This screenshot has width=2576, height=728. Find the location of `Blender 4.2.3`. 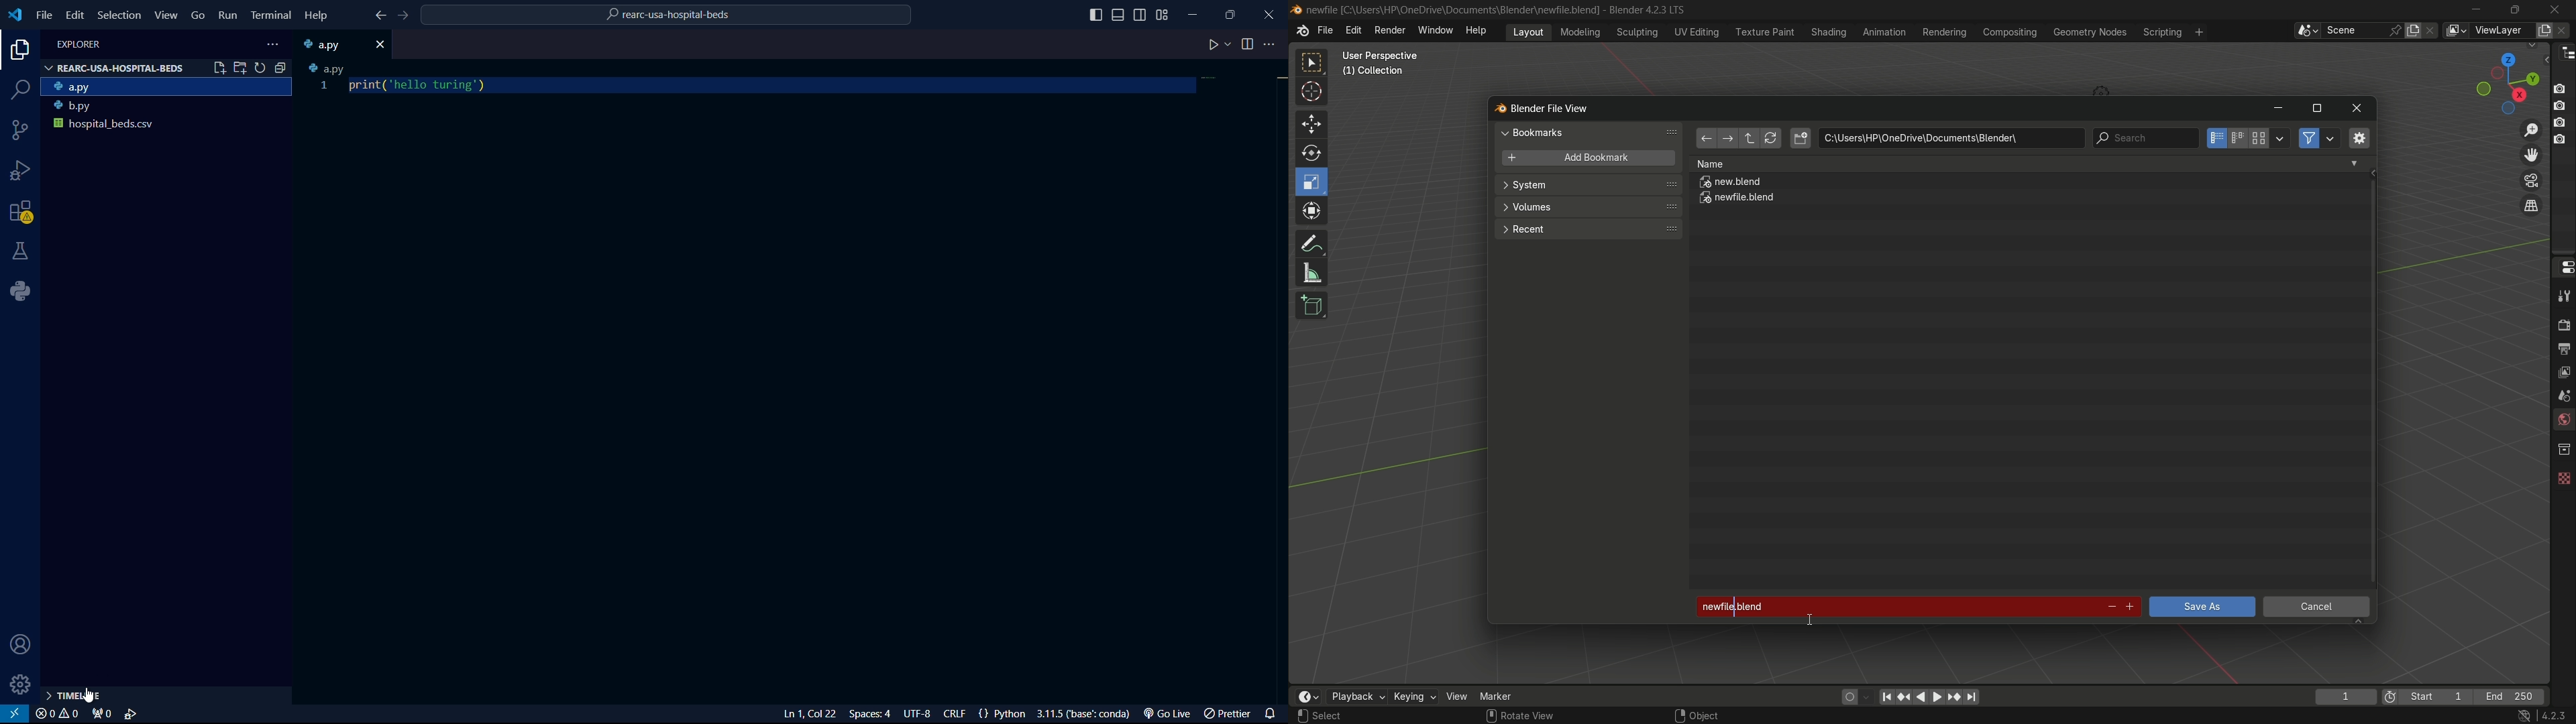

Blender 4.2.3 is located at coordinates (1644, 9).